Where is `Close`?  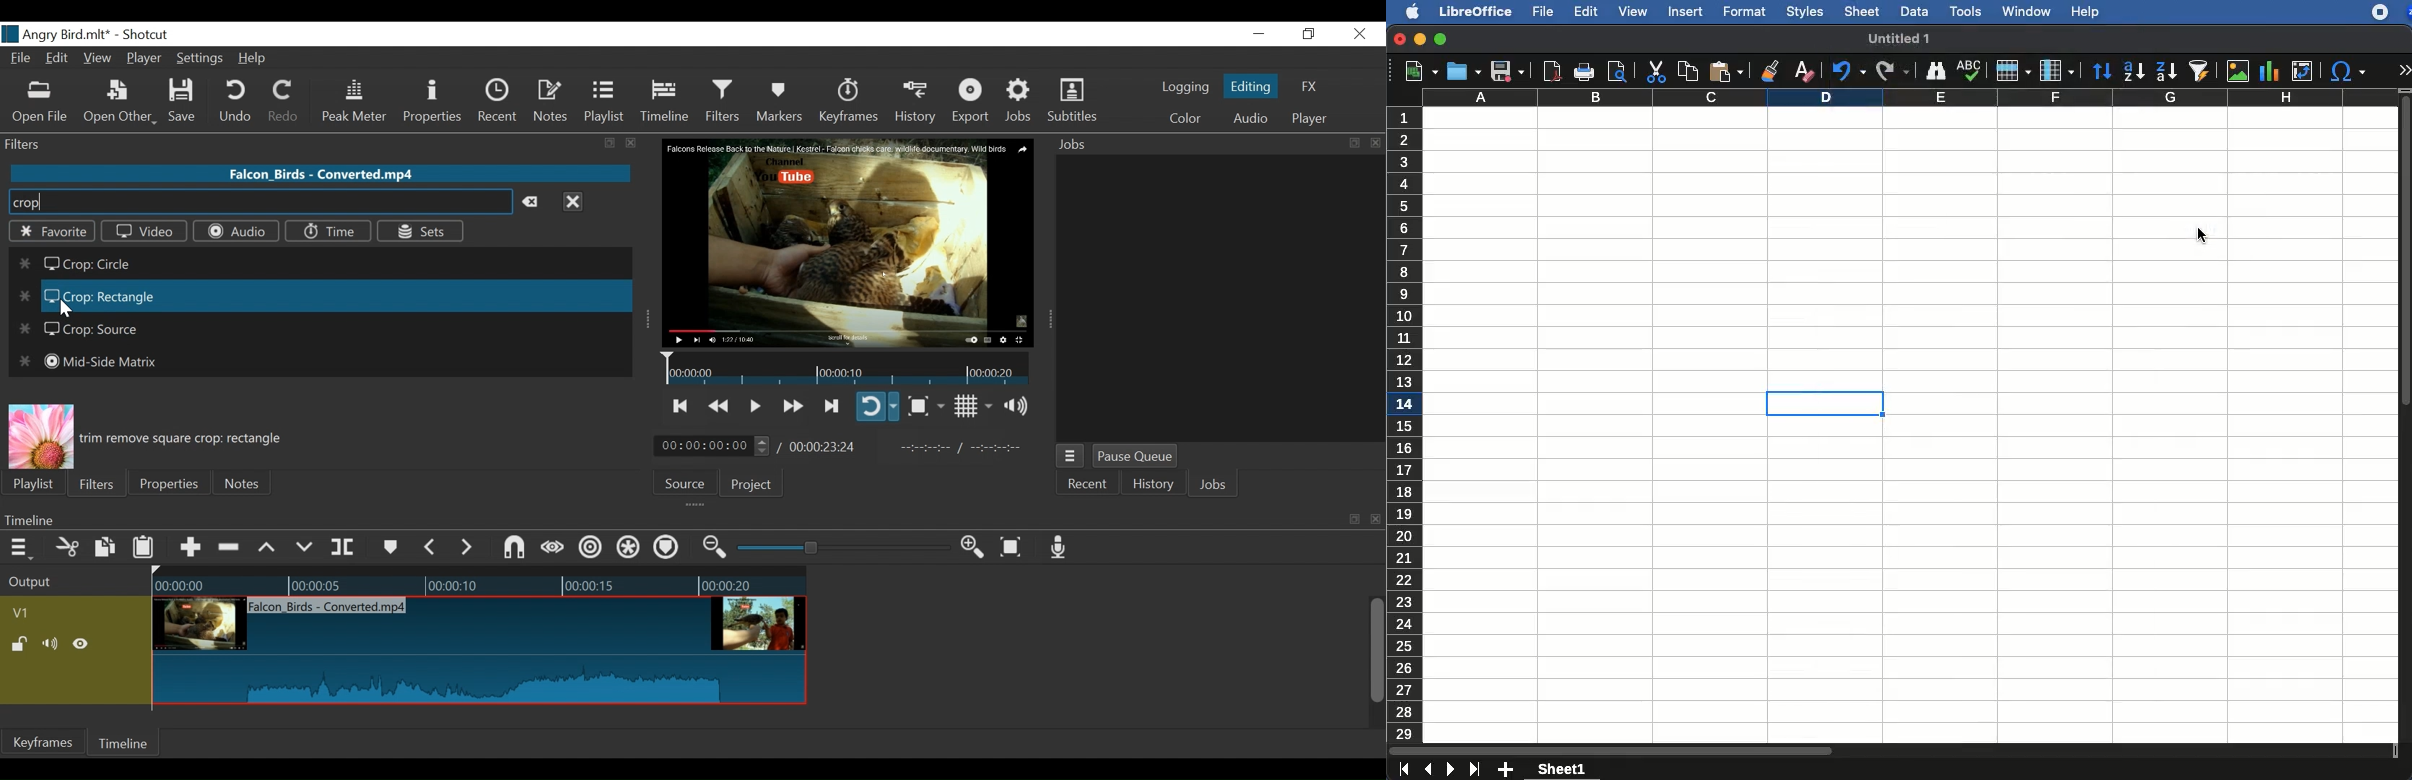 Close is located at coordinates (1358, 35).